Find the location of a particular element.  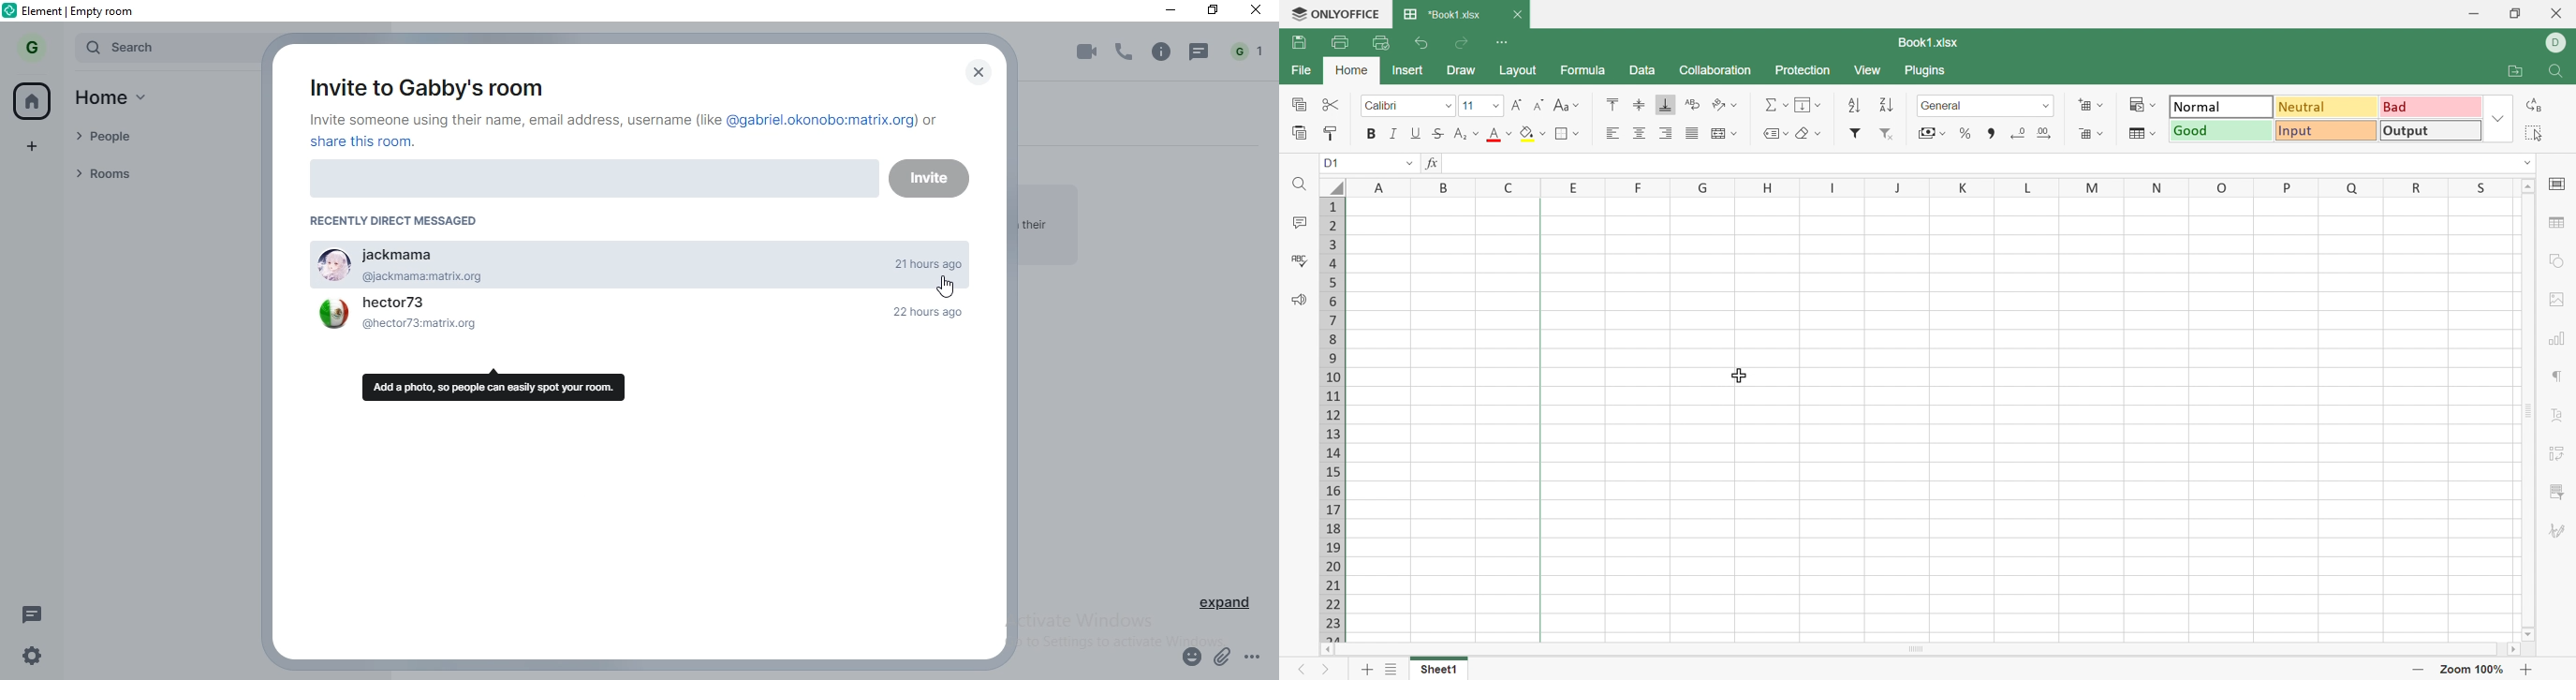

Drop Down is located at coordinates (2100, 134).